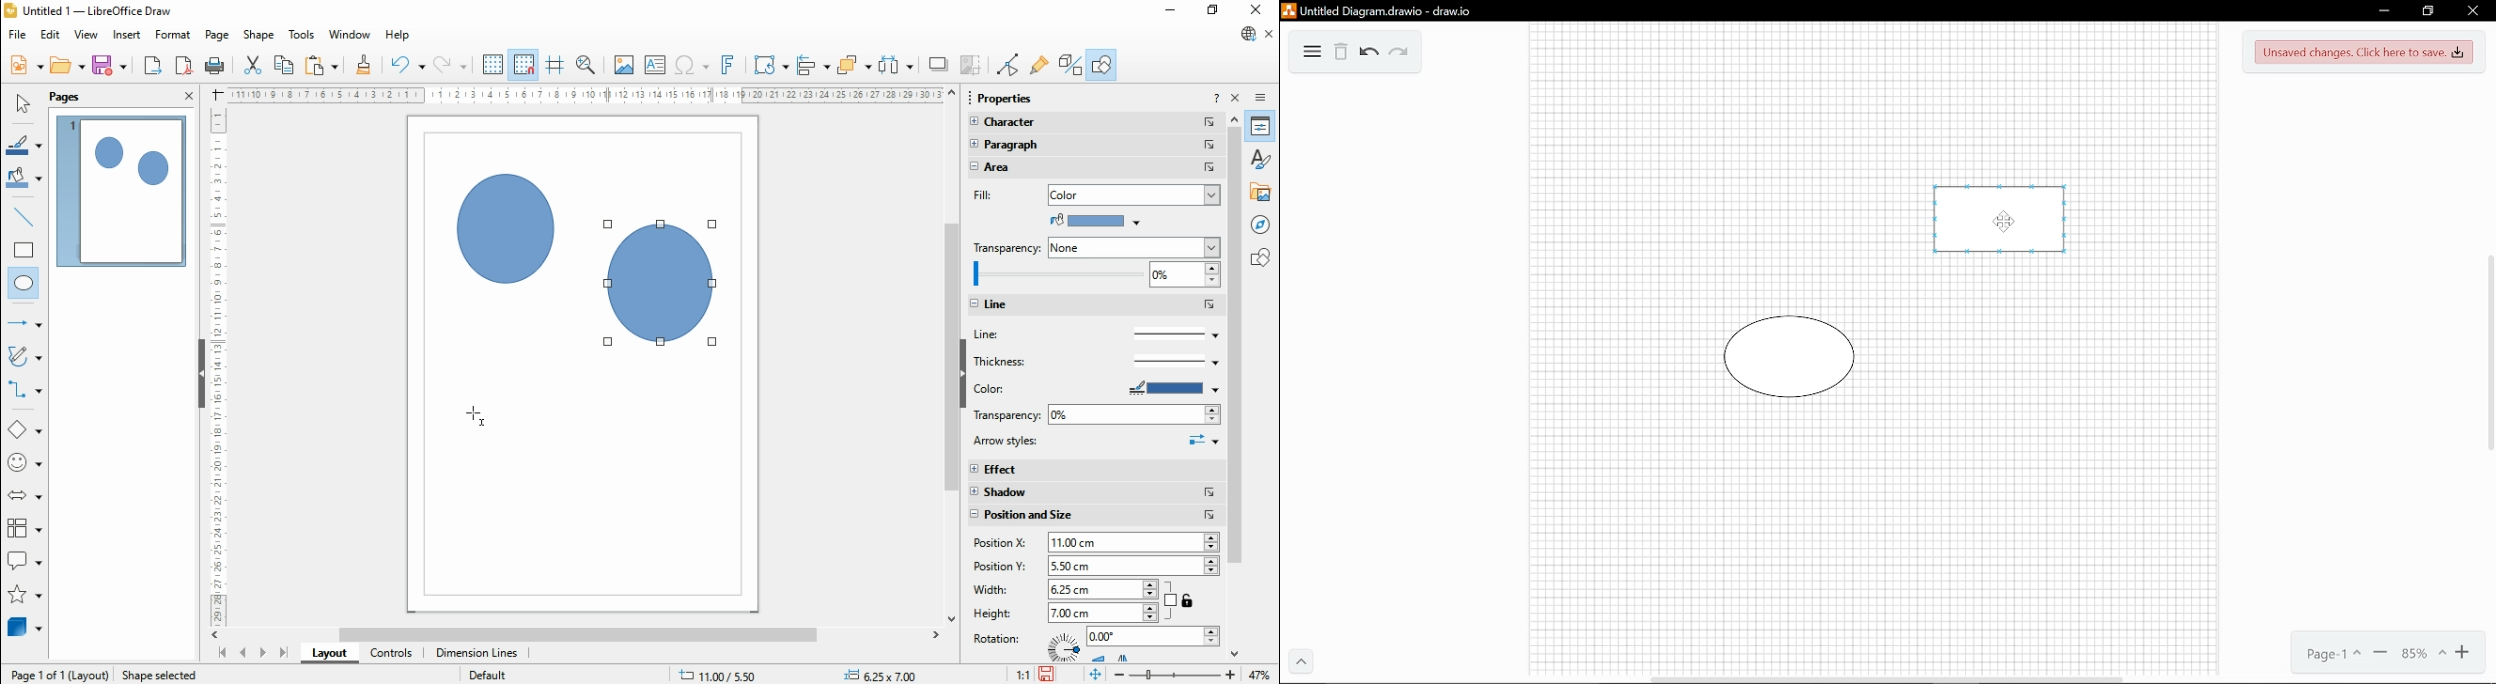  I want to click on next page, so click(263, 654).